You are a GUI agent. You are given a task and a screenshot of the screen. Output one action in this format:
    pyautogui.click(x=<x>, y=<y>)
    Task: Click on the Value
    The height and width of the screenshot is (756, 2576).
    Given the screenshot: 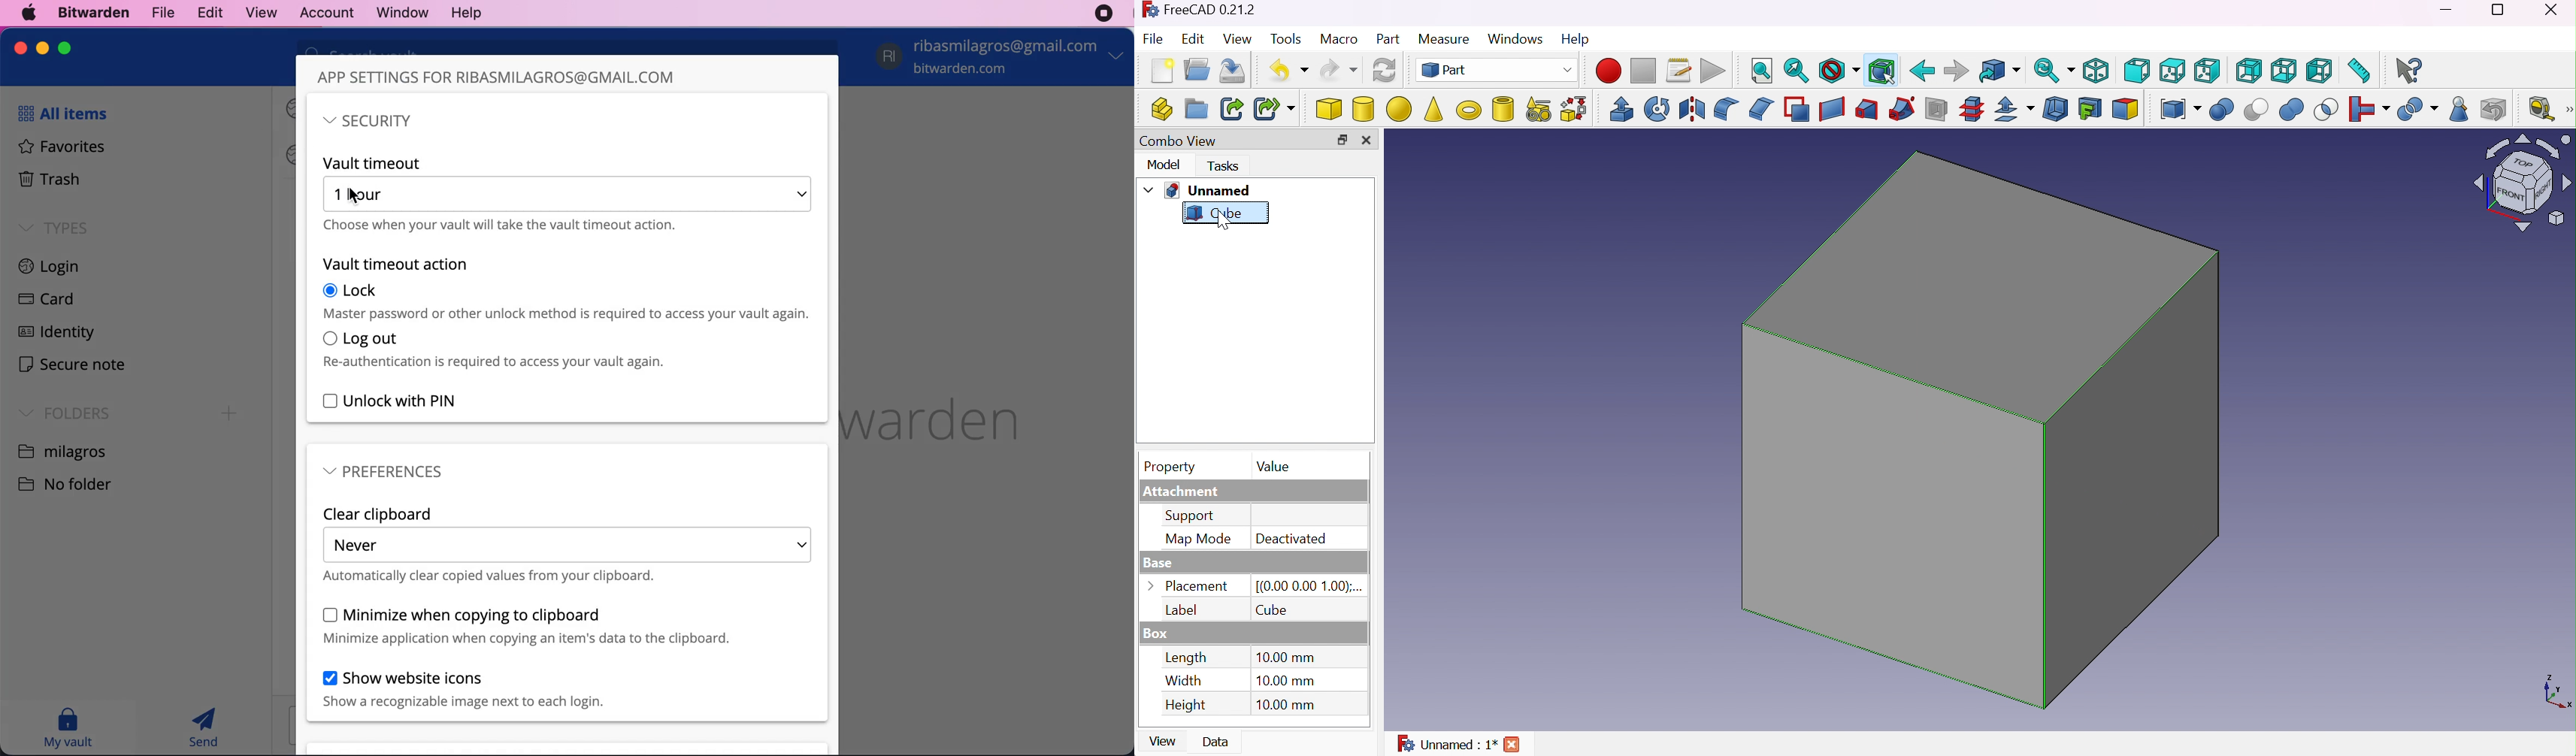 What is the action you would take?
    pyautogui.click(x=1273, y=466)
    